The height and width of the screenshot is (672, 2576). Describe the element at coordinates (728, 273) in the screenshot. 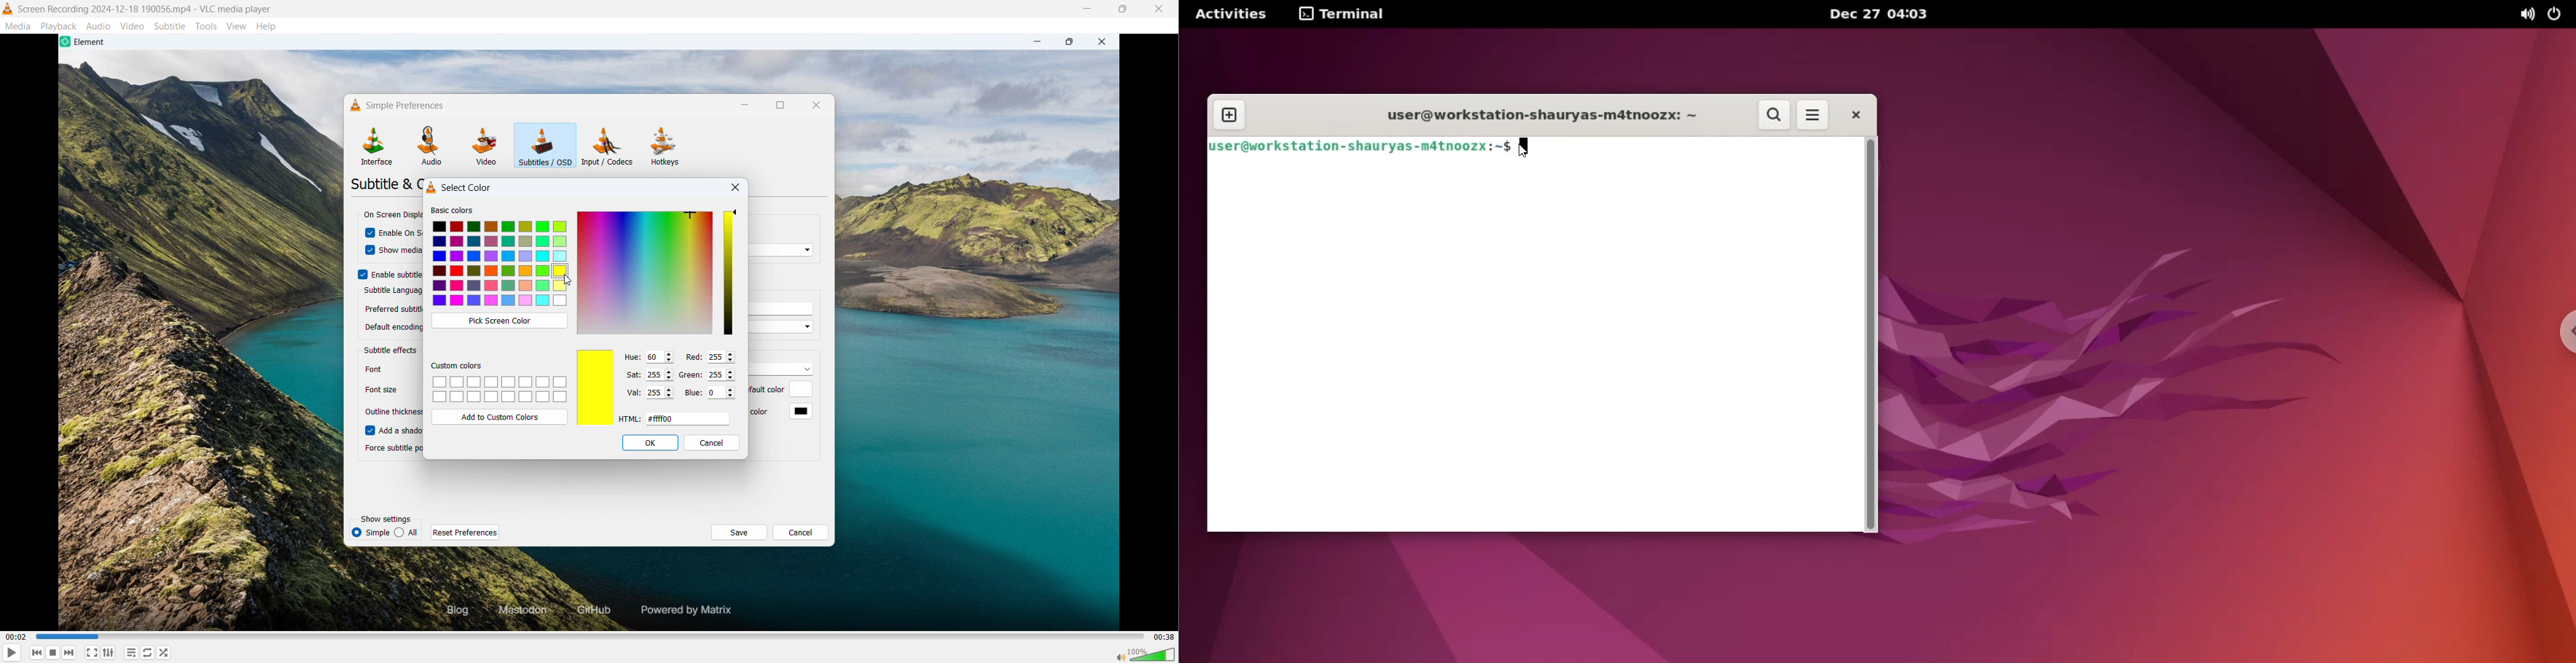

I see `select opacity` at that location.